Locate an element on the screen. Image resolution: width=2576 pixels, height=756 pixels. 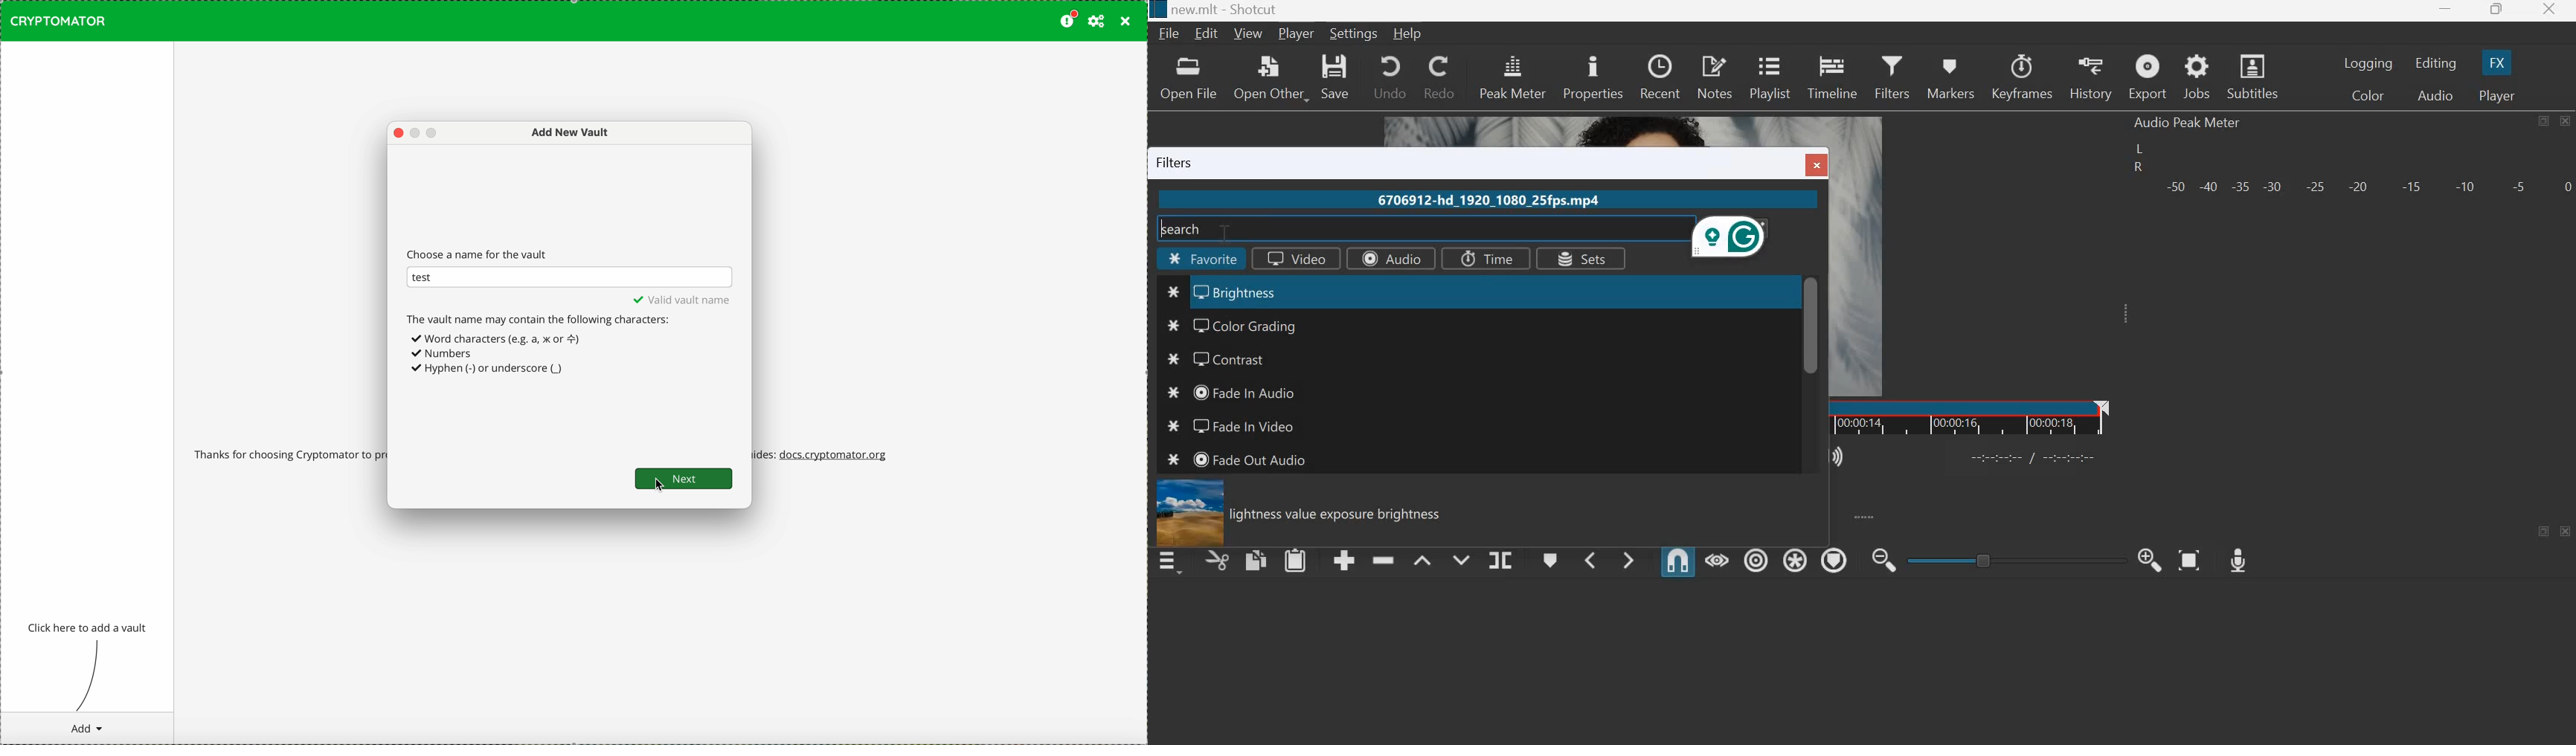
Audio is located at coordinates (2435, 96).